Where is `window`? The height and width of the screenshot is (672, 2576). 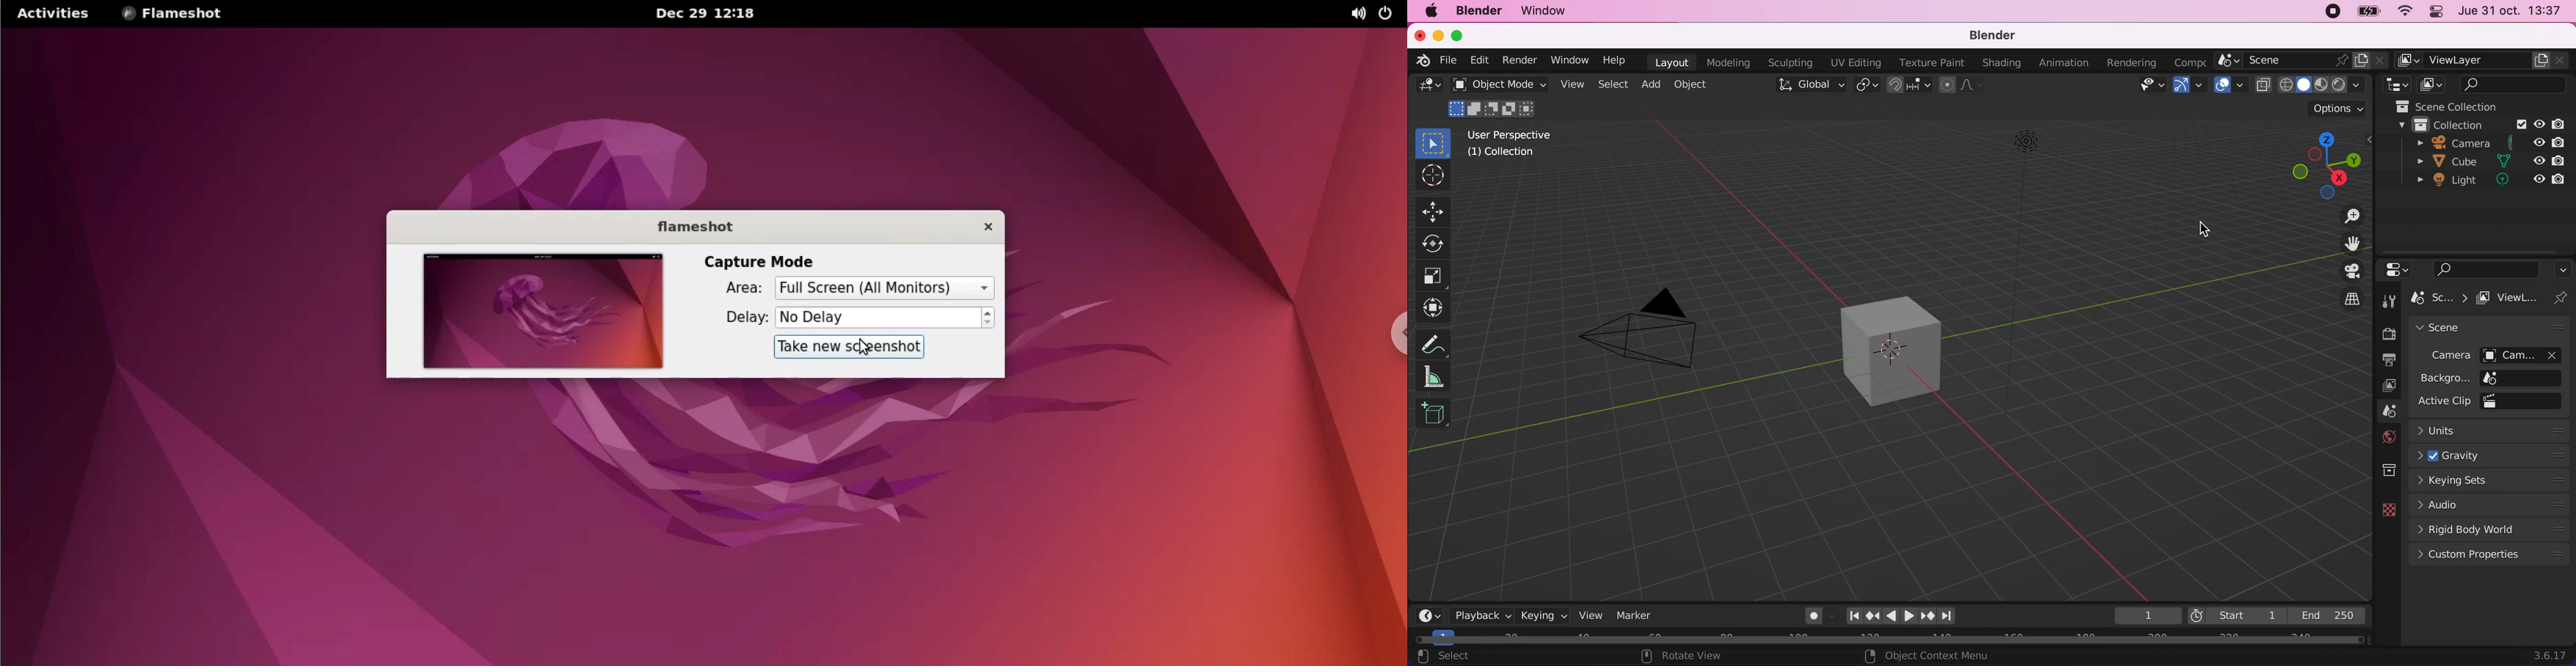 window is located at coordinates (1547, 10).